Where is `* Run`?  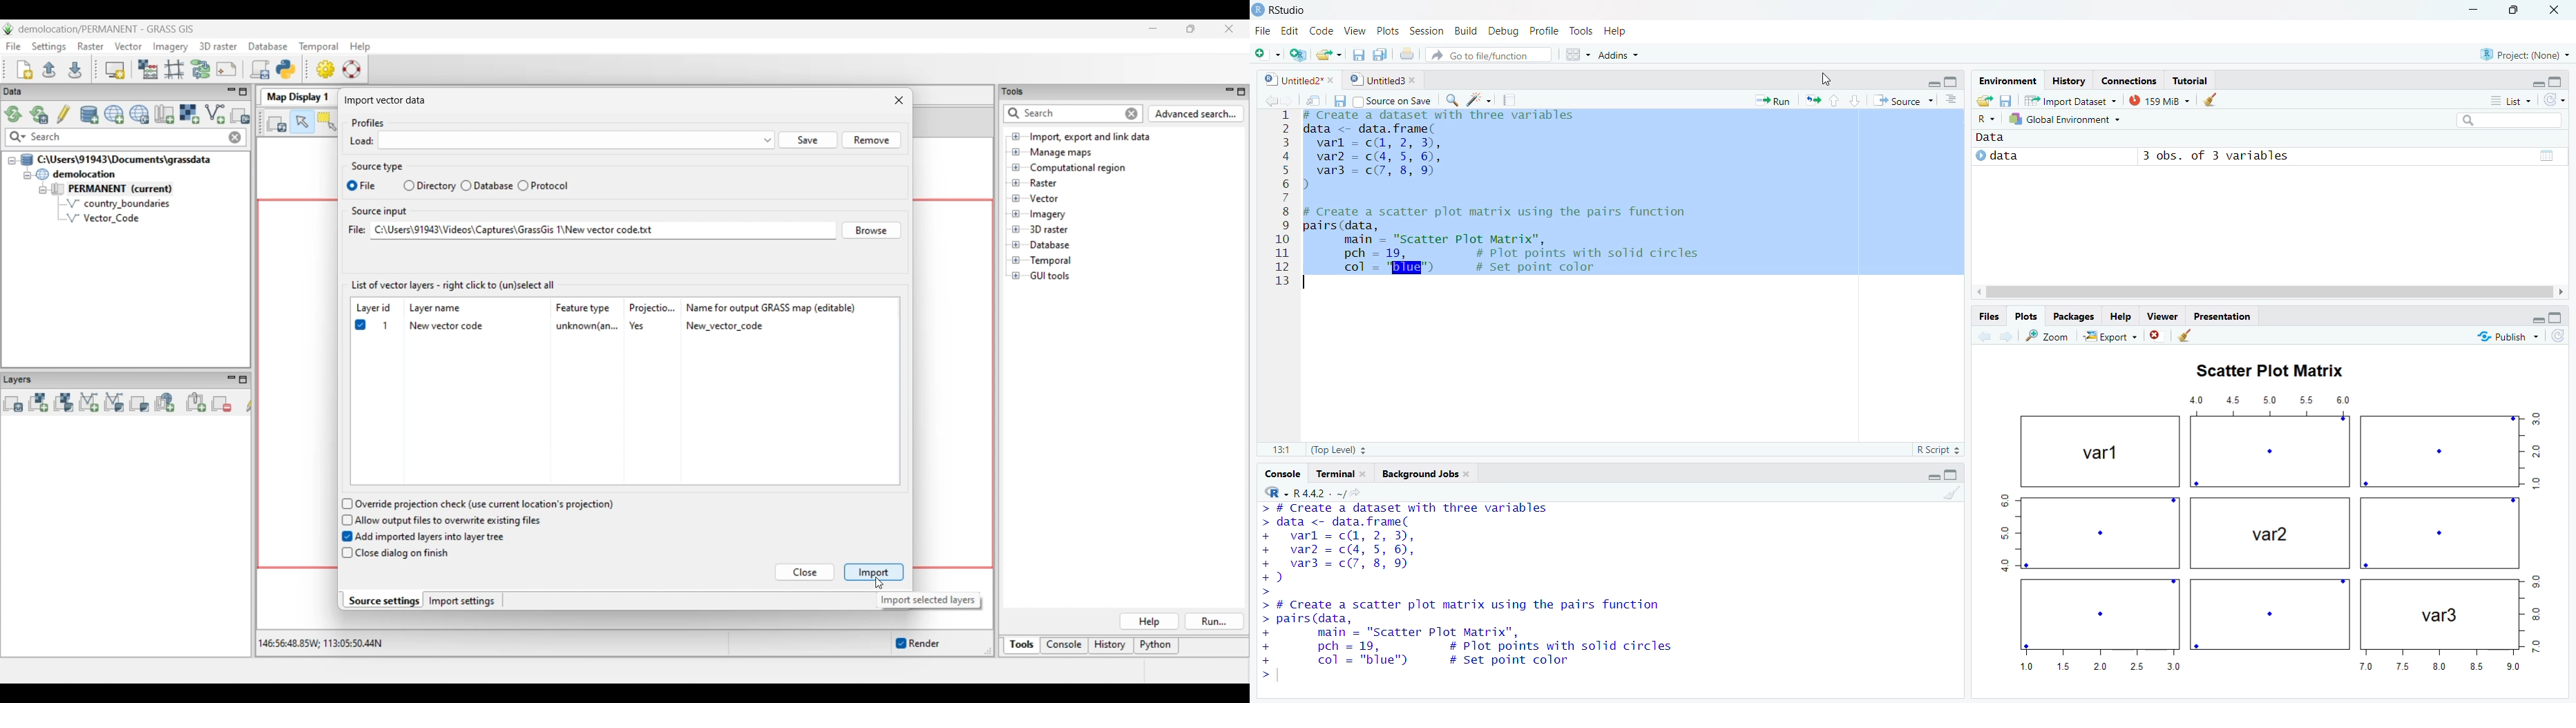
* Run is located at coordinates (1771, 99).